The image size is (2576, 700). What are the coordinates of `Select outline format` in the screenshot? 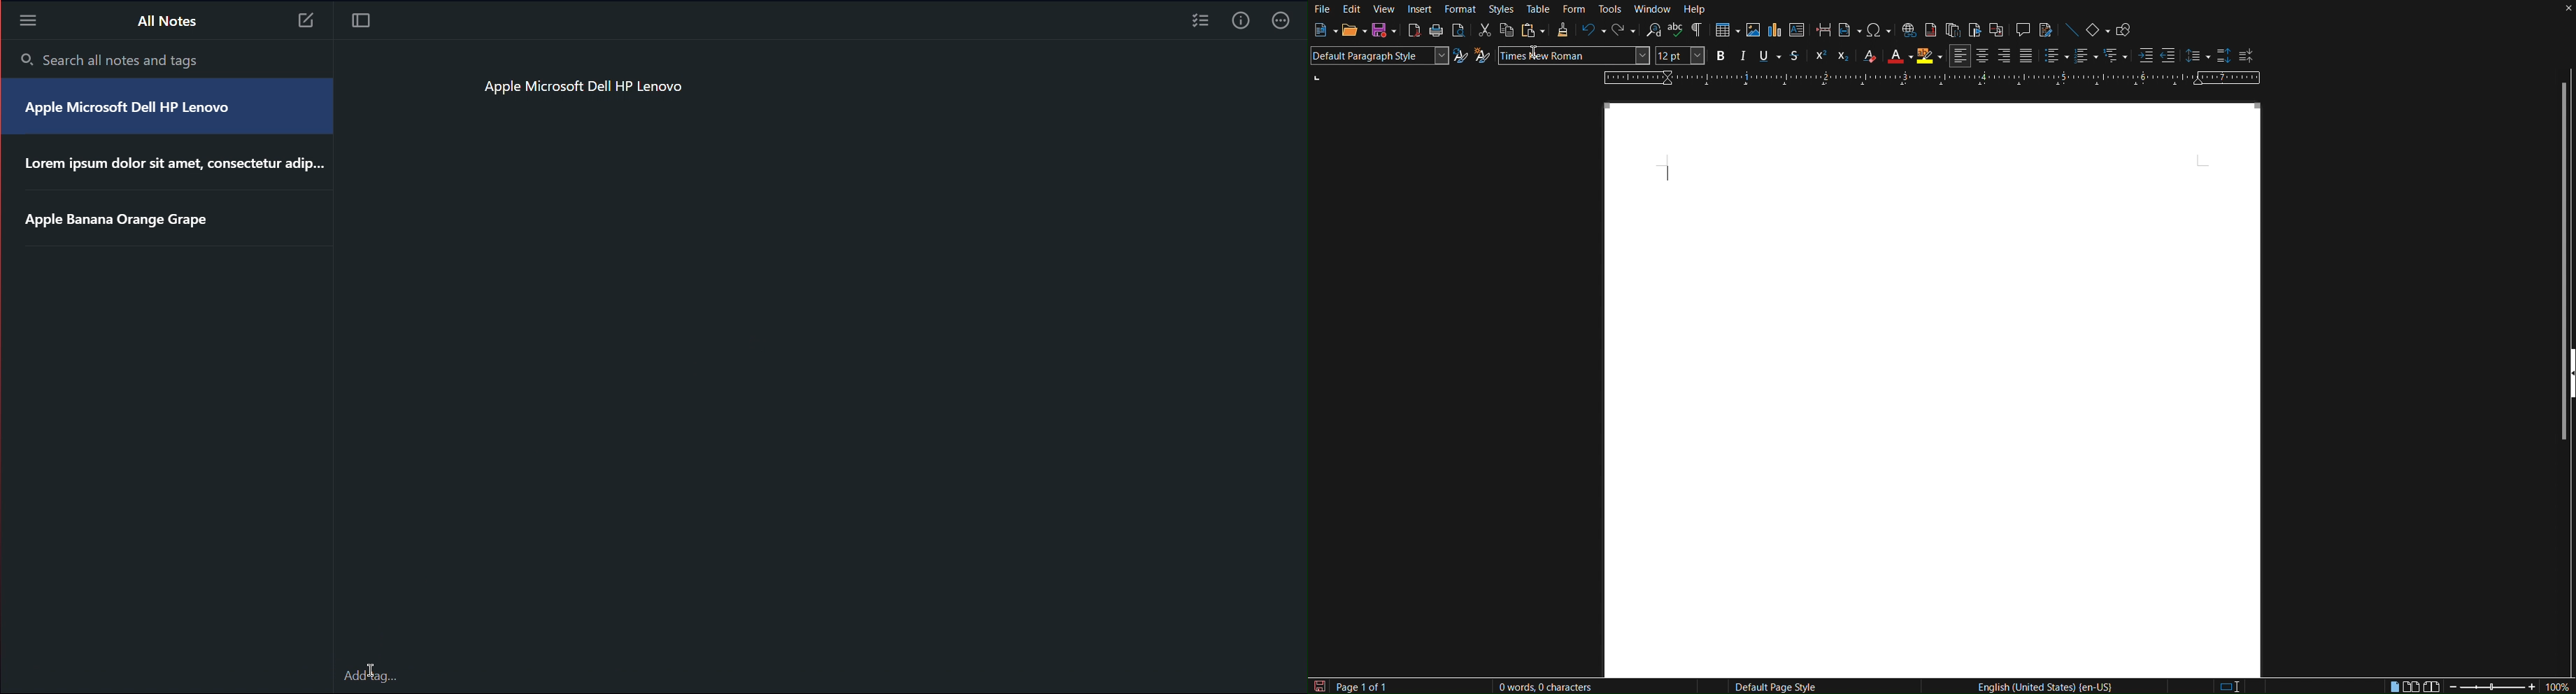 It's located at (2115, 58).